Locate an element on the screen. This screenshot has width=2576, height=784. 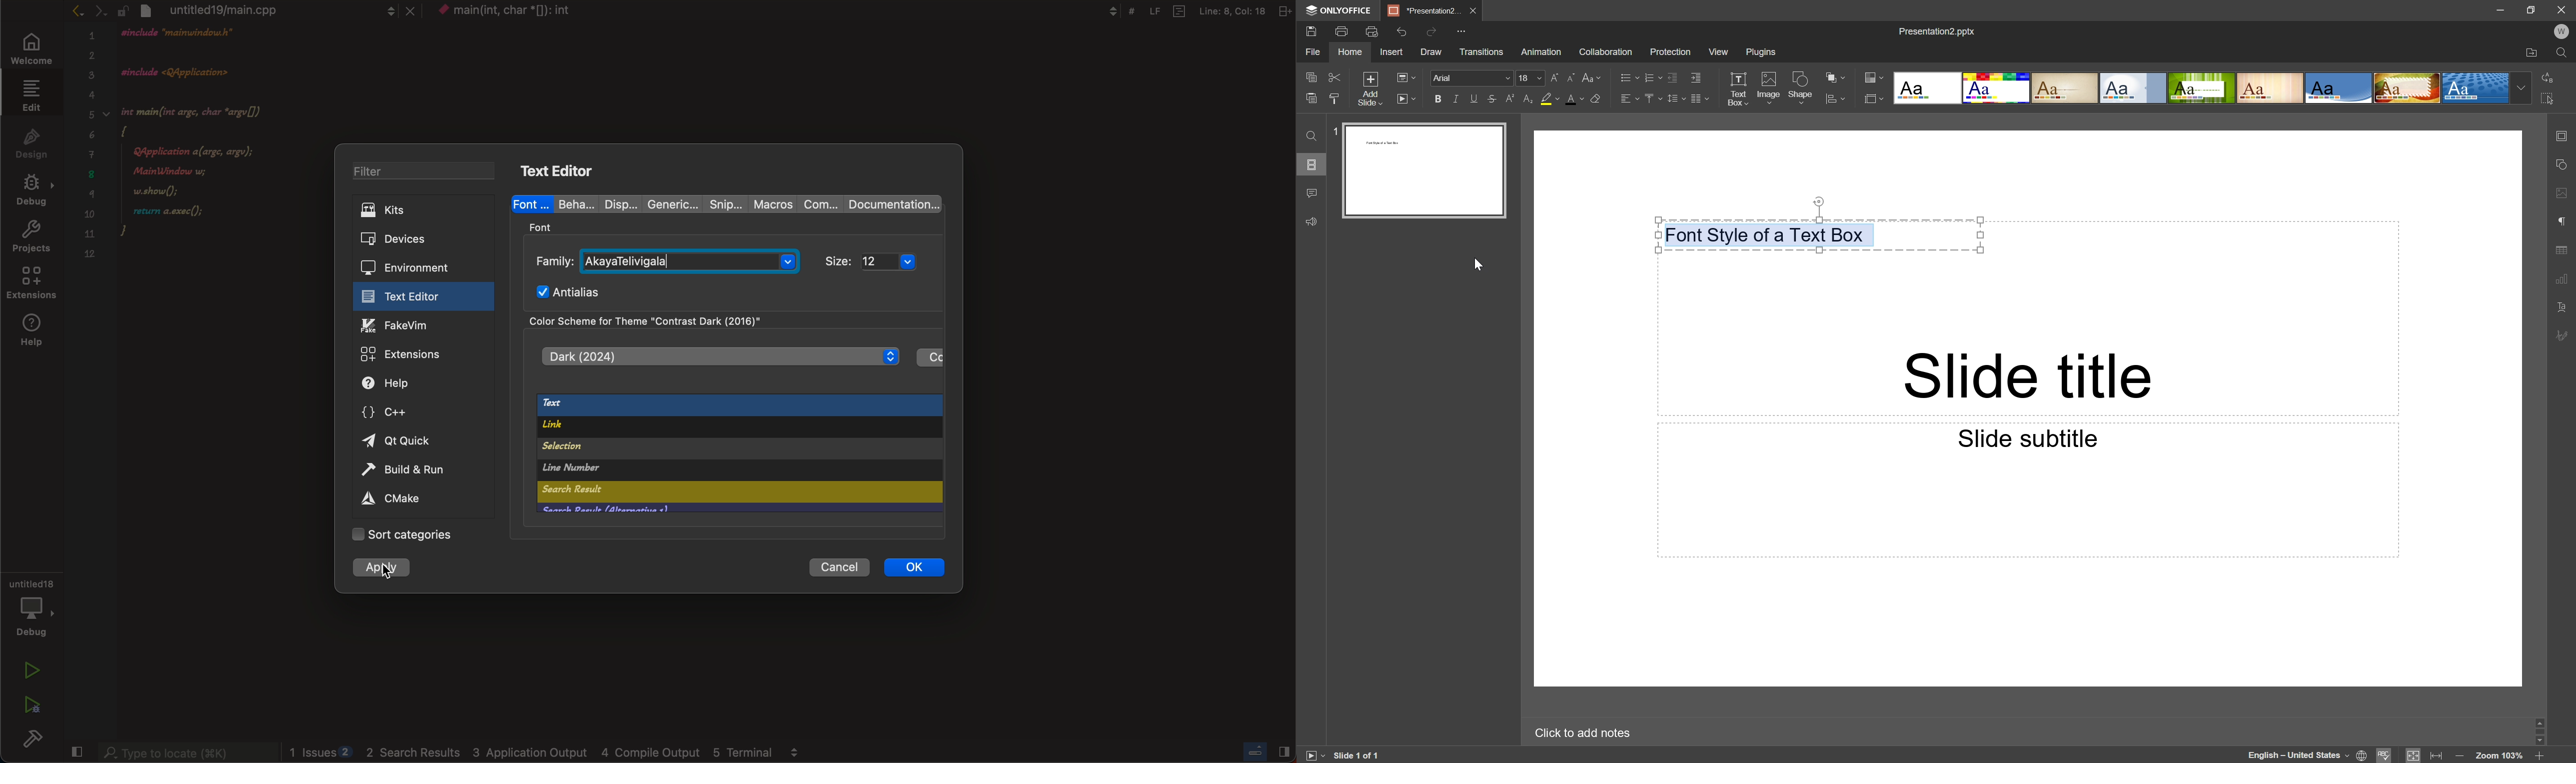
Increase indent is located at coordinates (1698, 76).